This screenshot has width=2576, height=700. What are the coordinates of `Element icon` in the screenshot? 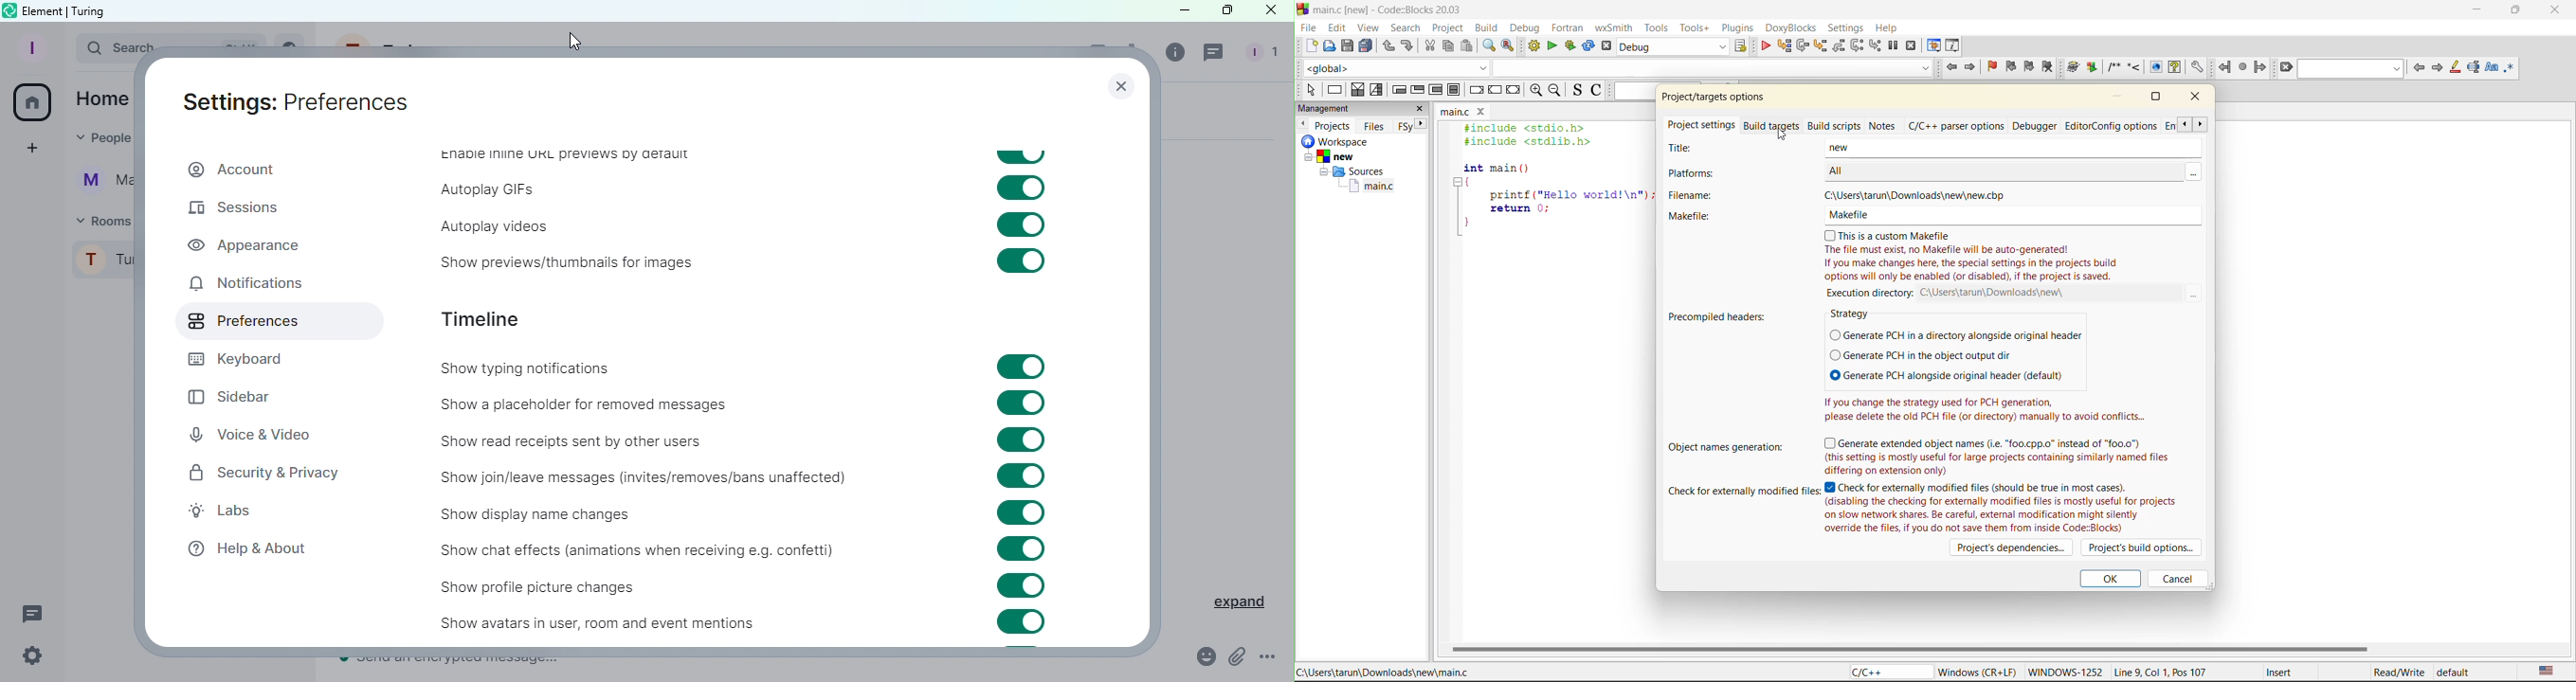 It's located at (9, 10).